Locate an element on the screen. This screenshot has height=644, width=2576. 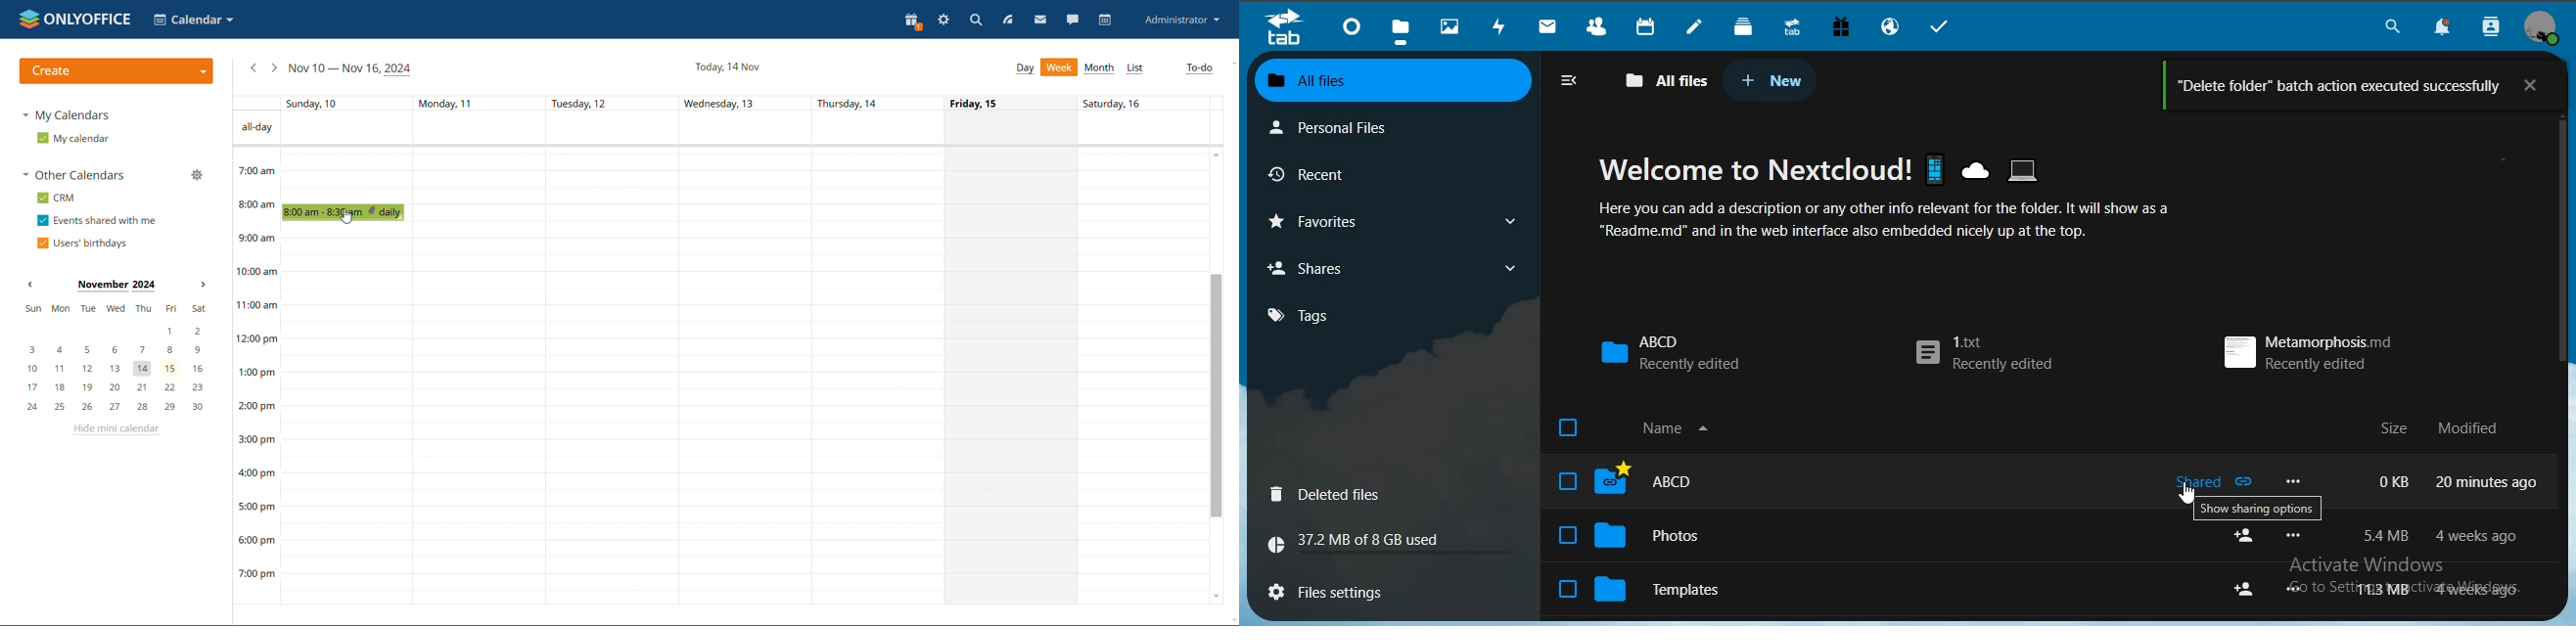
more options is located at coordinates (2298, 534).